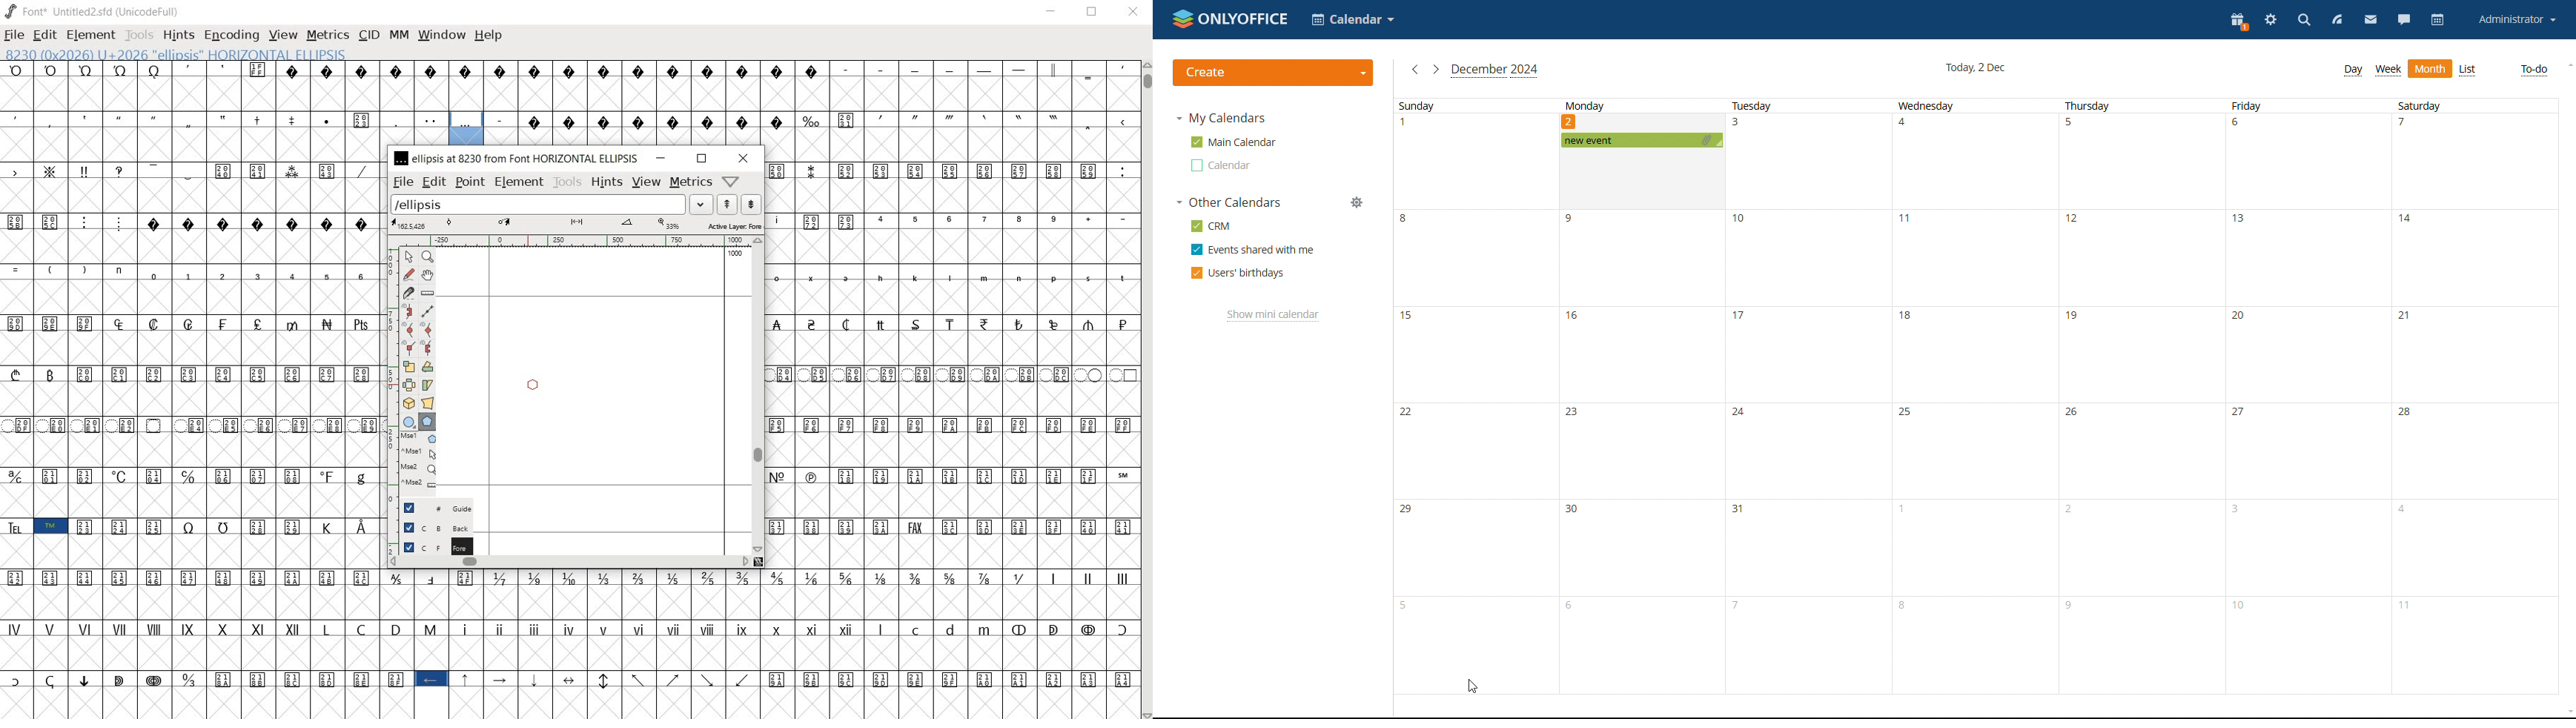 This screenshot has width=2576, height=728. I want to click on load word list, so click(552, 204).